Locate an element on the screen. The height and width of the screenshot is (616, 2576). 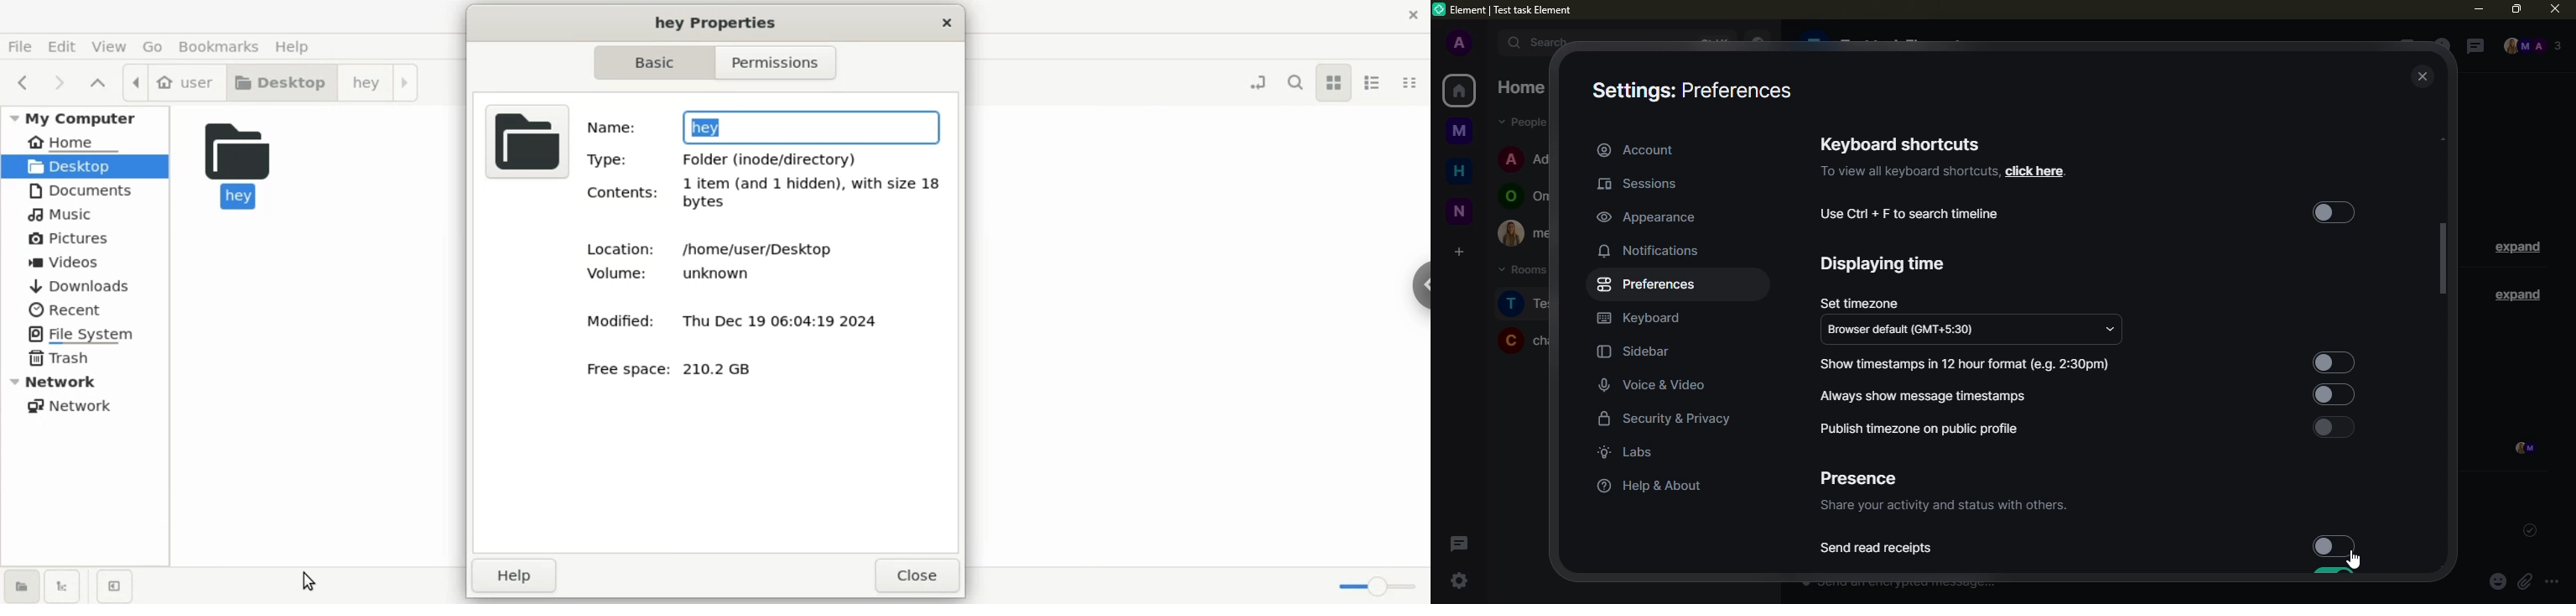
read receipt disabled is located at coordinates (2333, 544).